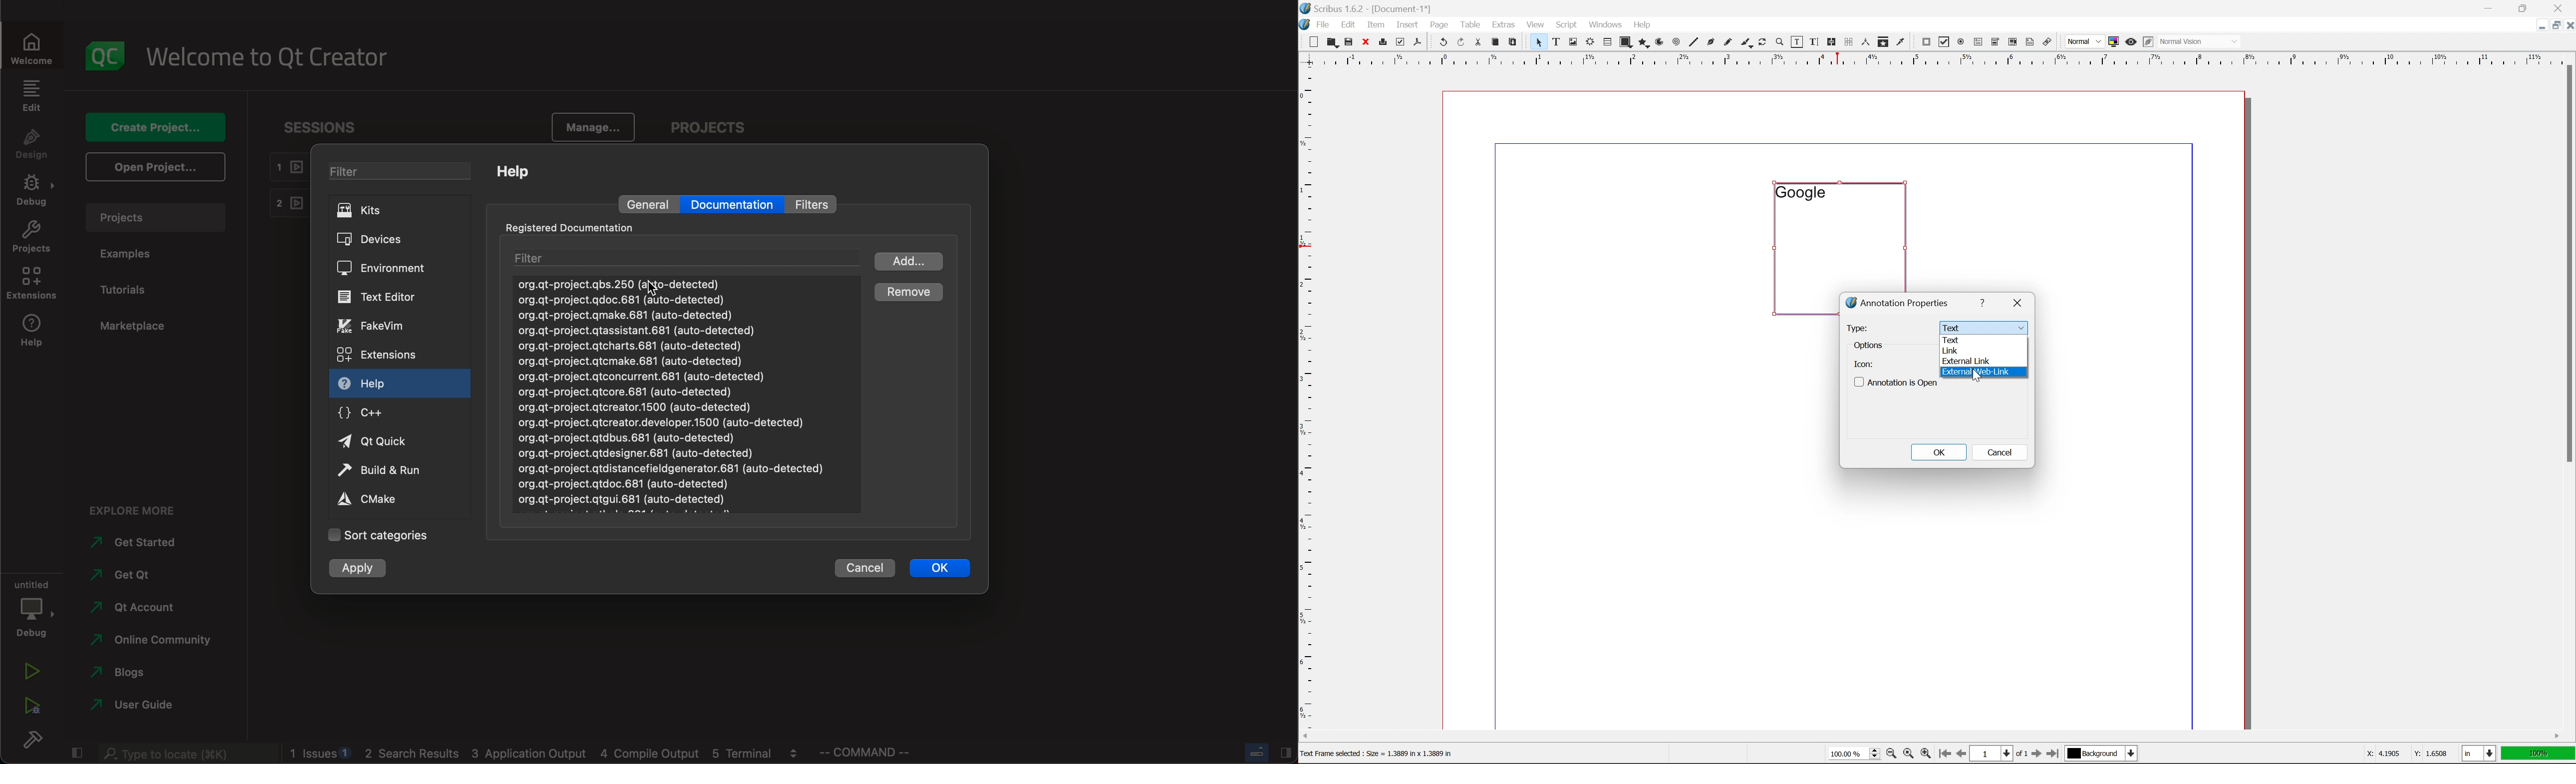 The image size is (2576, 784). I want to click on registered, so click(576, 227).